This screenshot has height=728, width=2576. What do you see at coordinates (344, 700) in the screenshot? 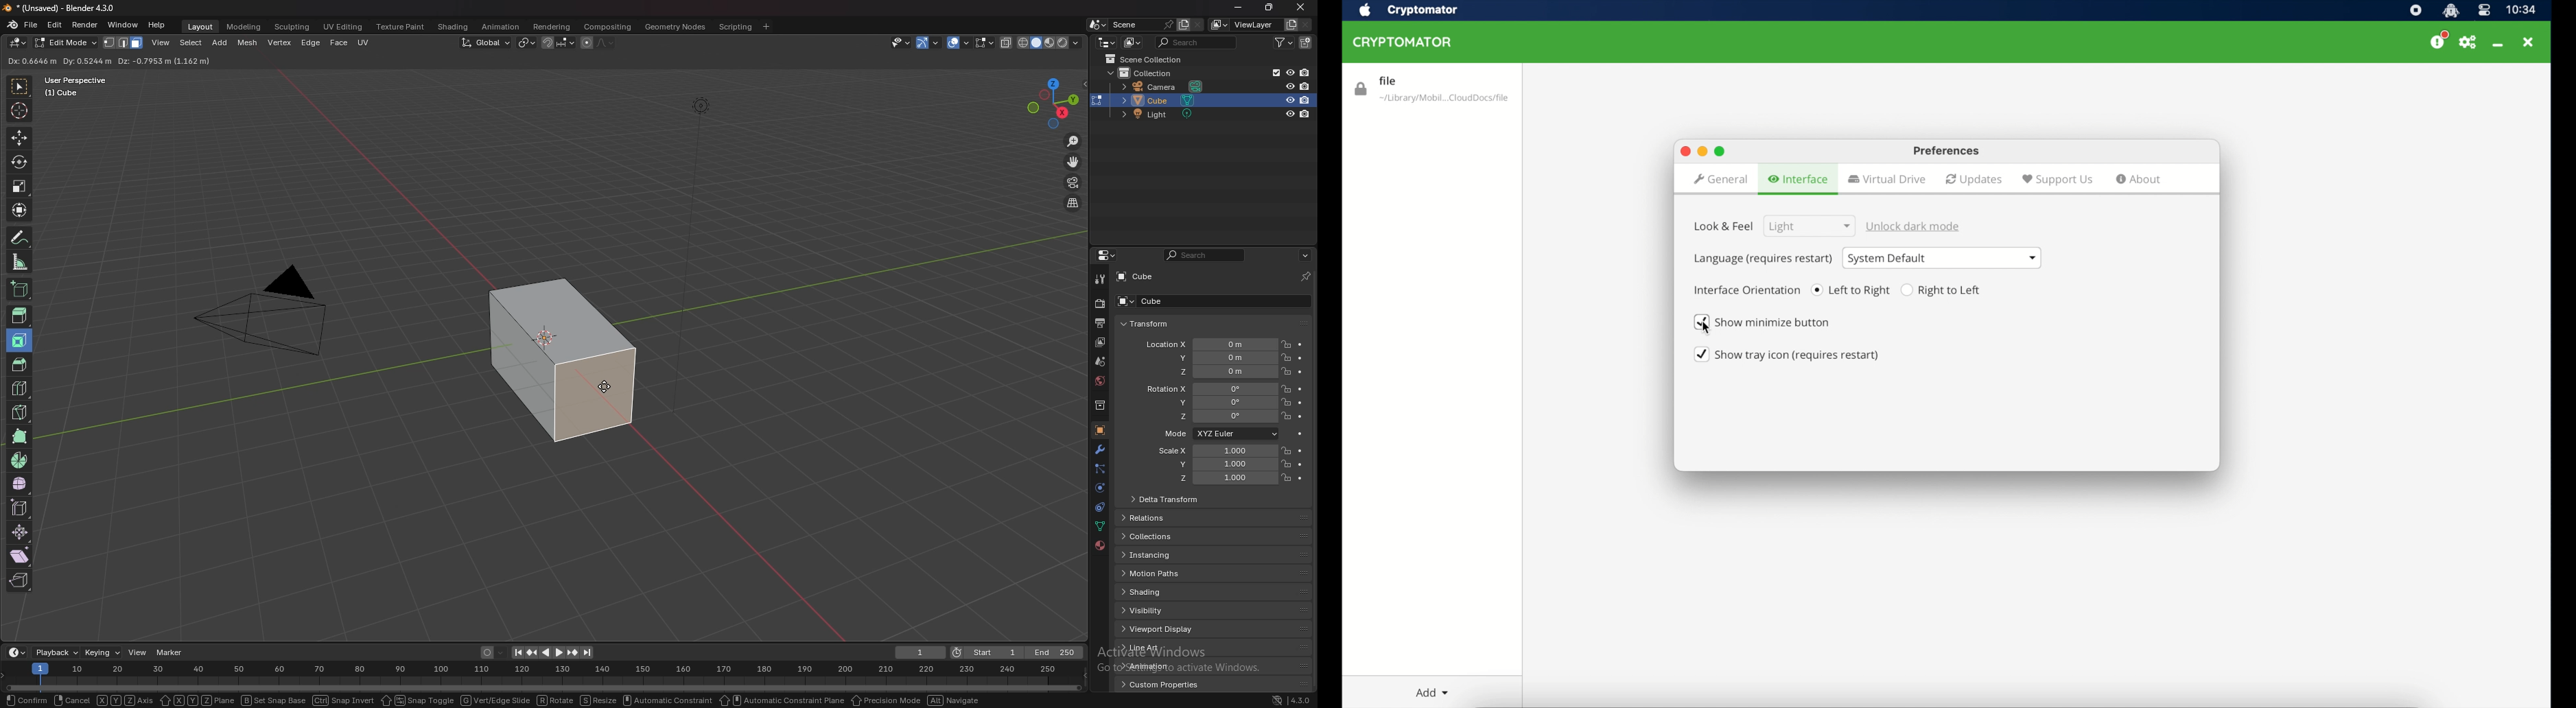
I see `snap invert` at bounding box center [344, 700].